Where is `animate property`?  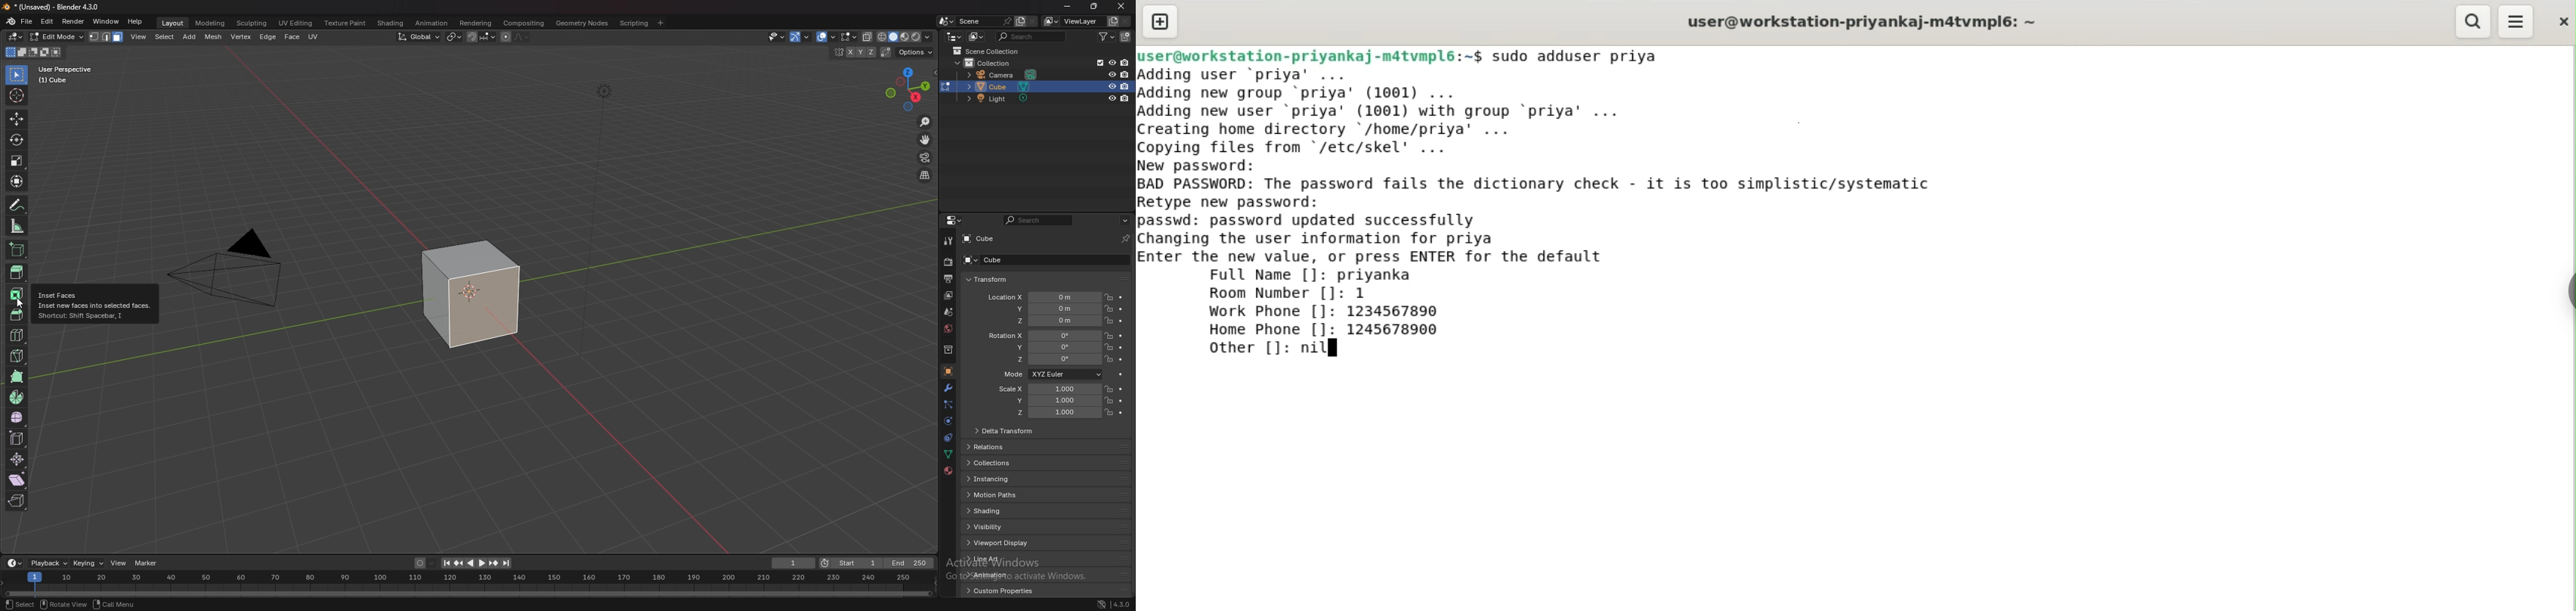 animate property is located at coordinates (1121, 298).